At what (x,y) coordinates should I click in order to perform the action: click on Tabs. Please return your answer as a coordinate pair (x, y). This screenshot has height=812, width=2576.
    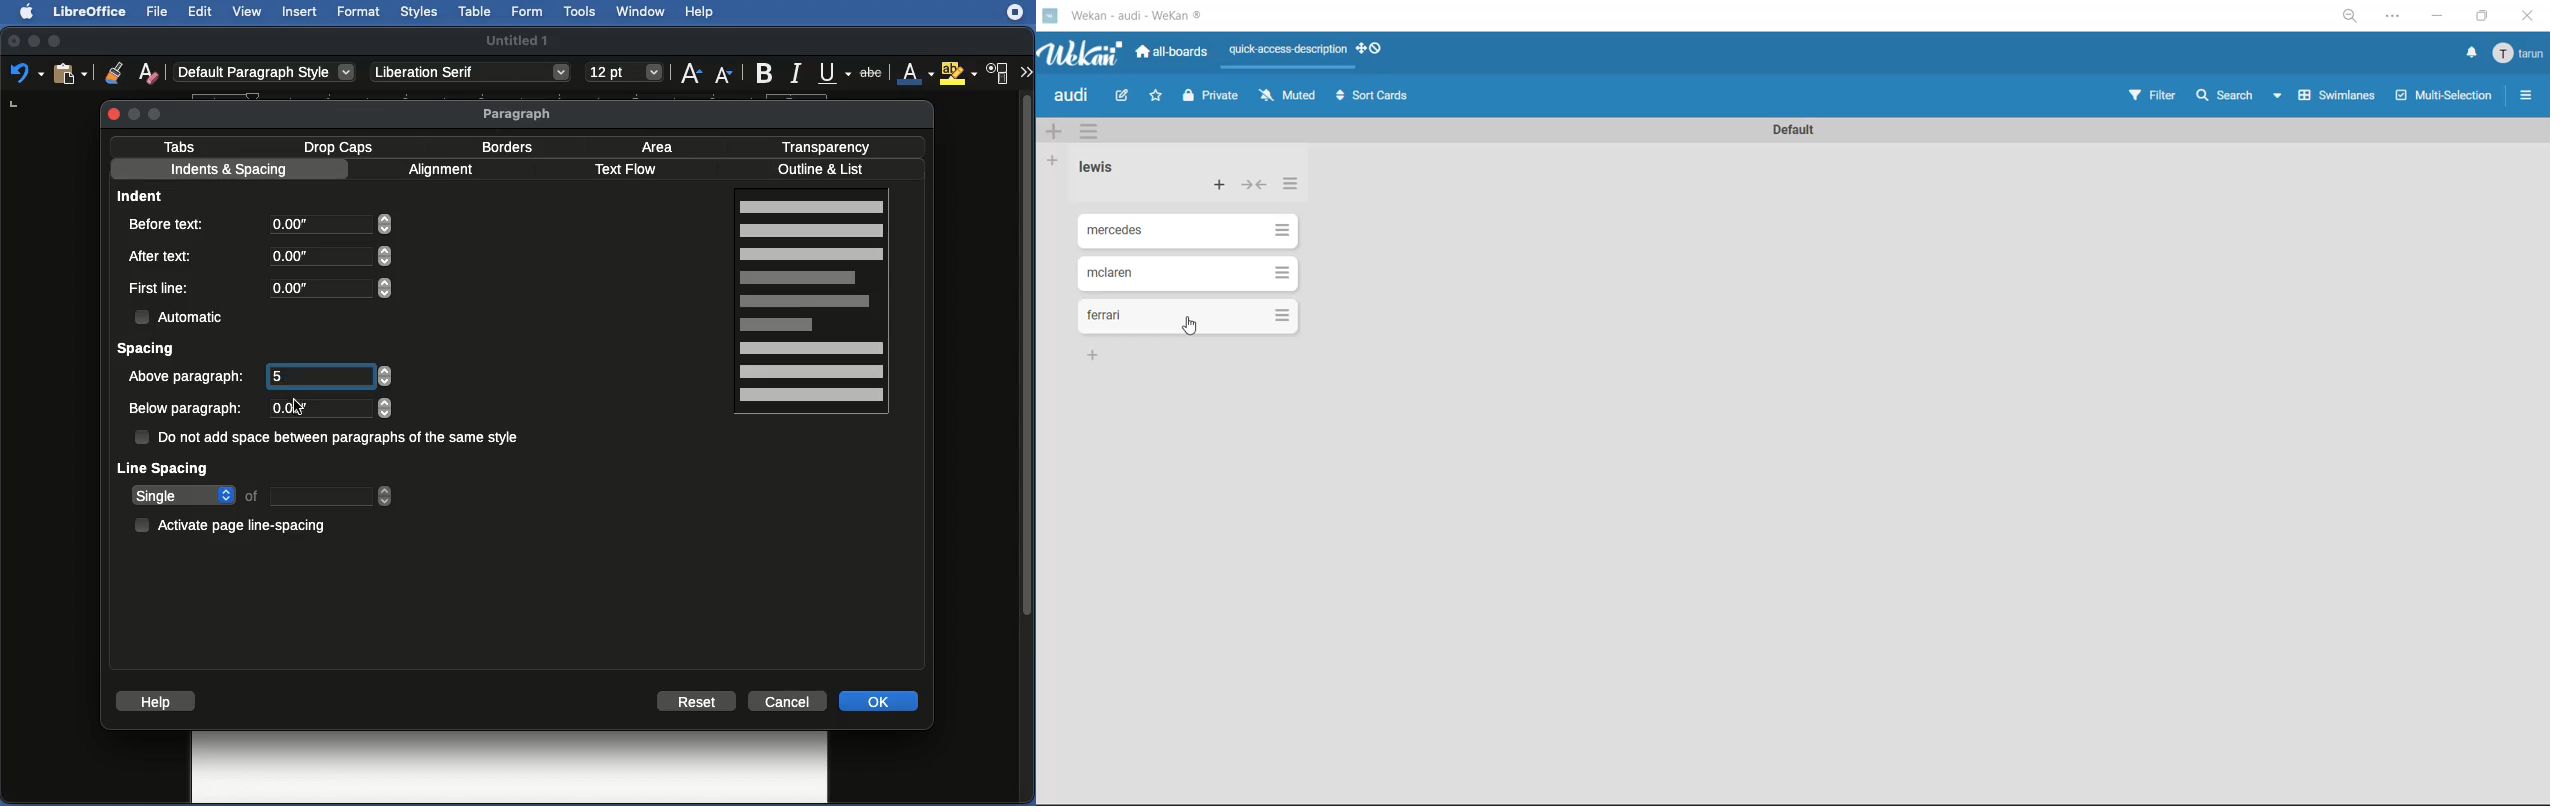
    Looking at the image, I should click on (180, 146).